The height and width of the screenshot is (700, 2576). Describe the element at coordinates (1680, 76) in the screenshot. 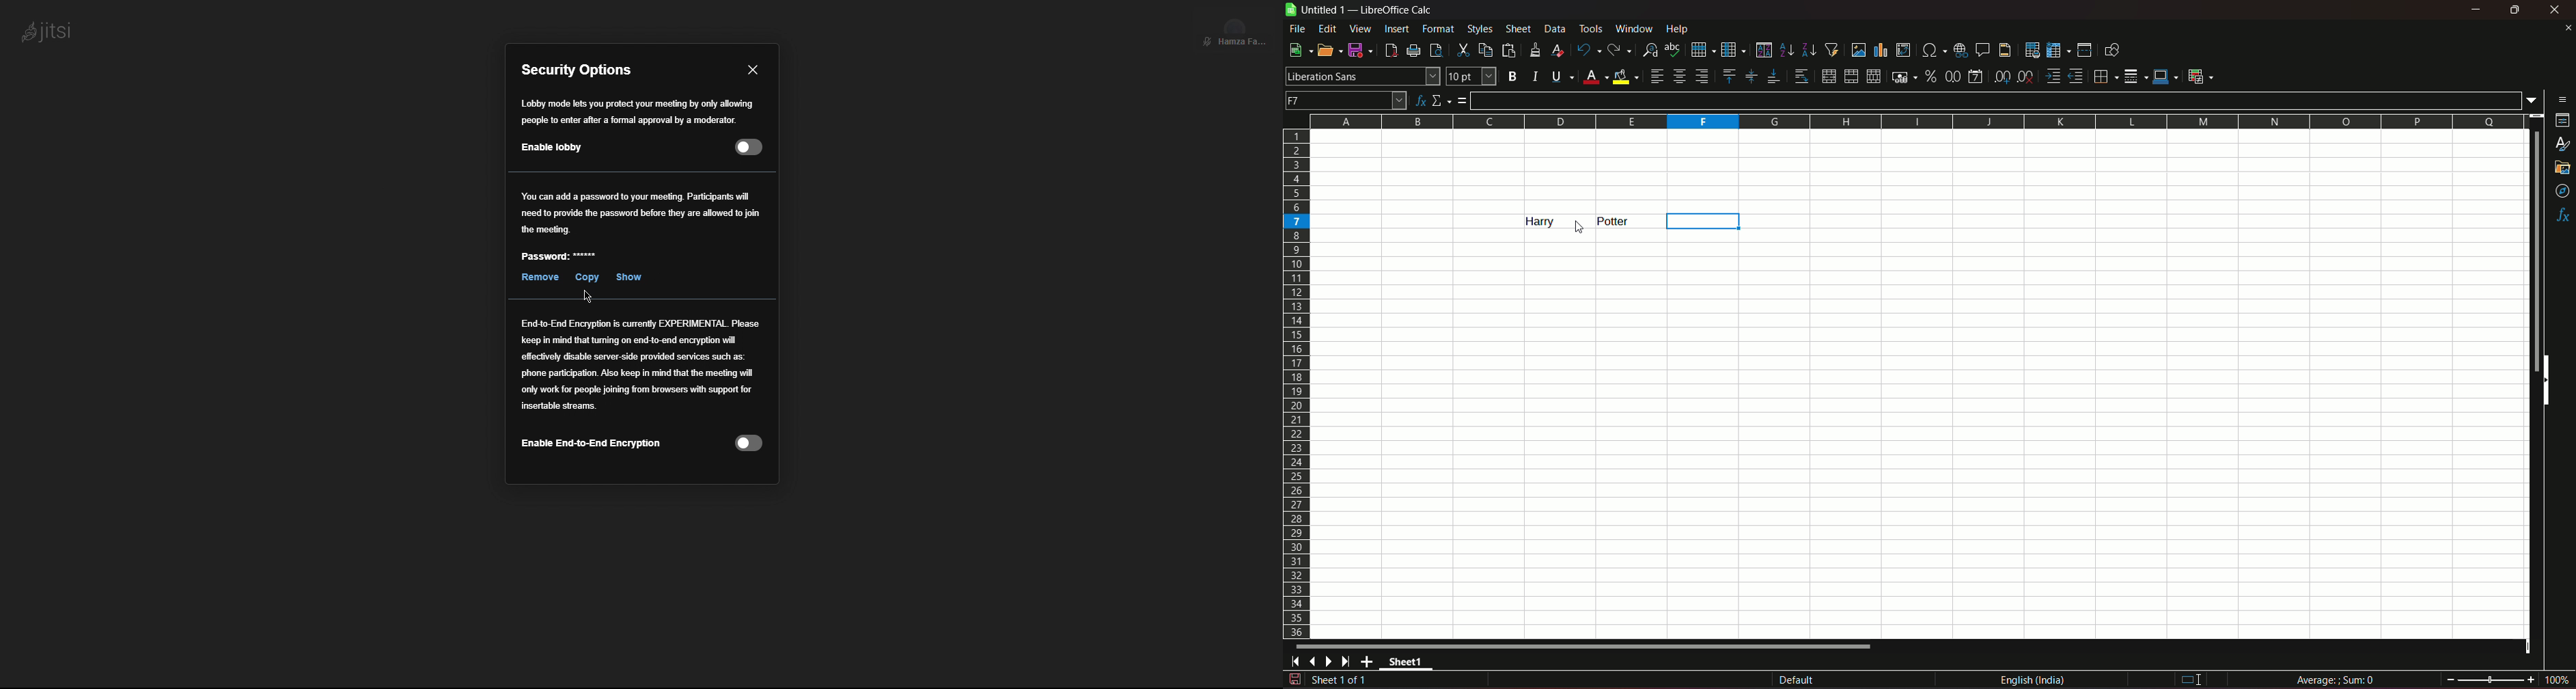

I see `align center` at that location.